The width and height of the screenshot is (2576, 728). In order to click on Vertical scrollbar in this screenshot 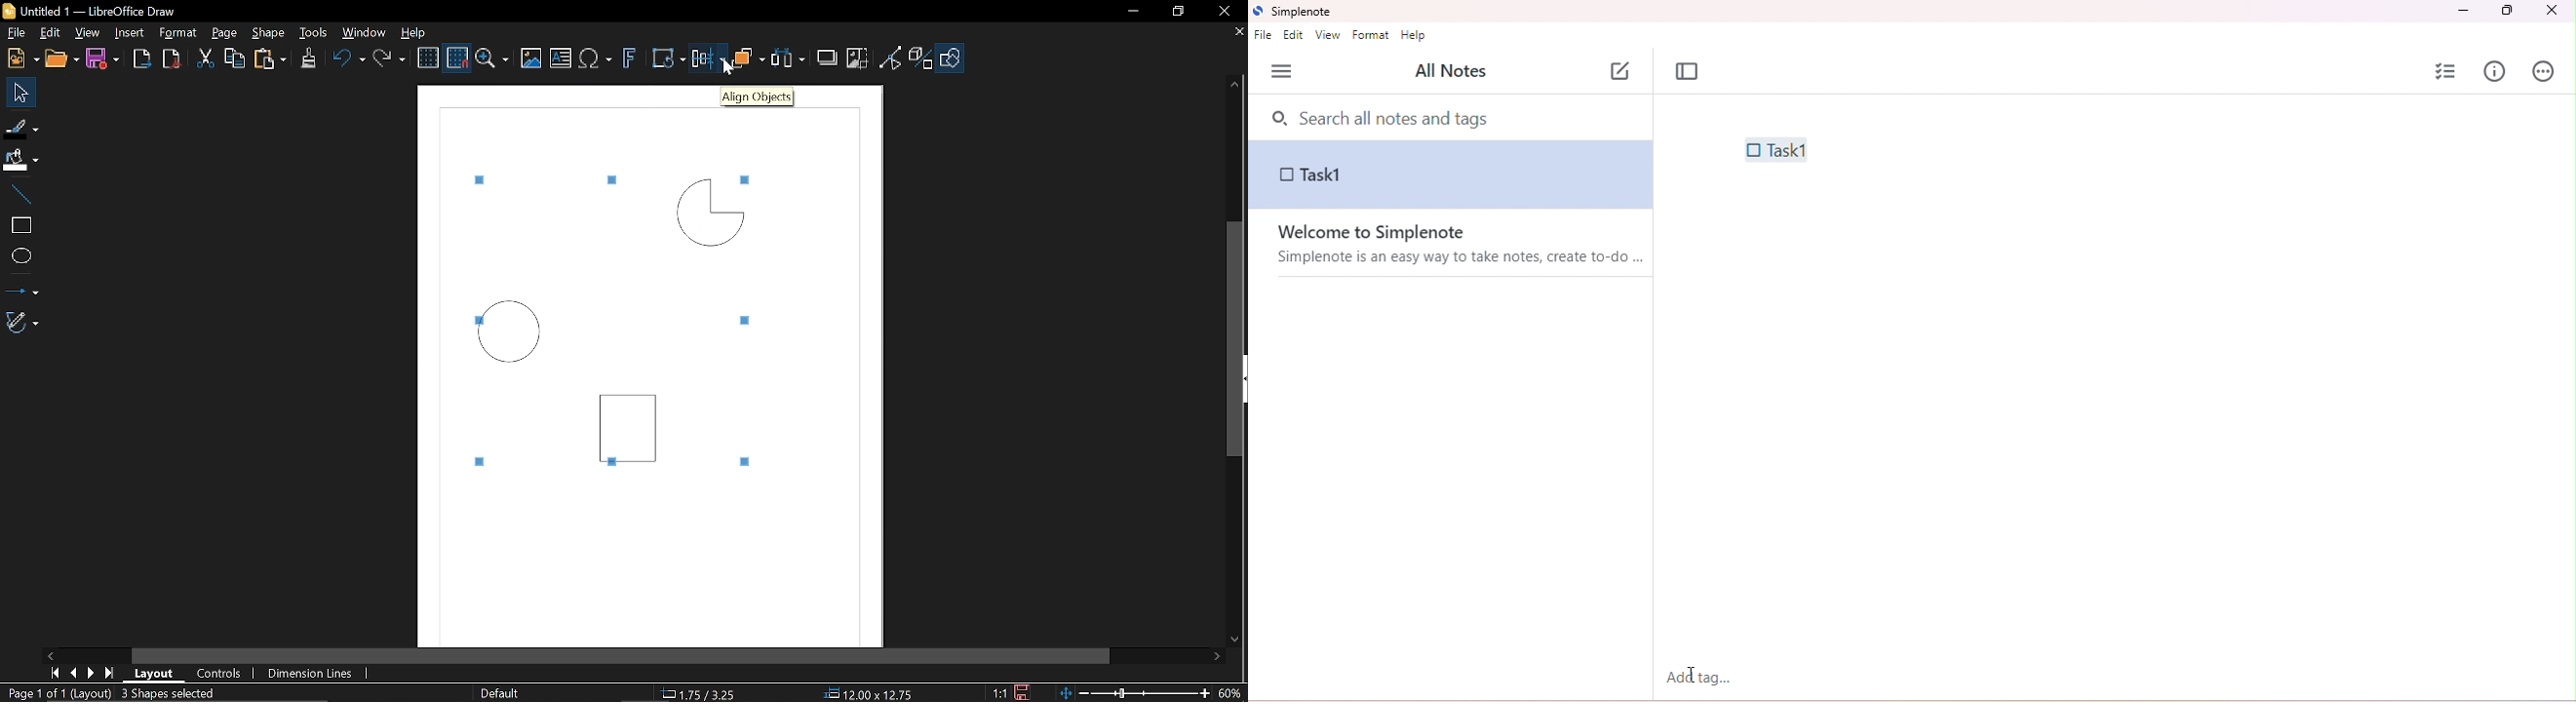, I will do `click(1234, 337)`.